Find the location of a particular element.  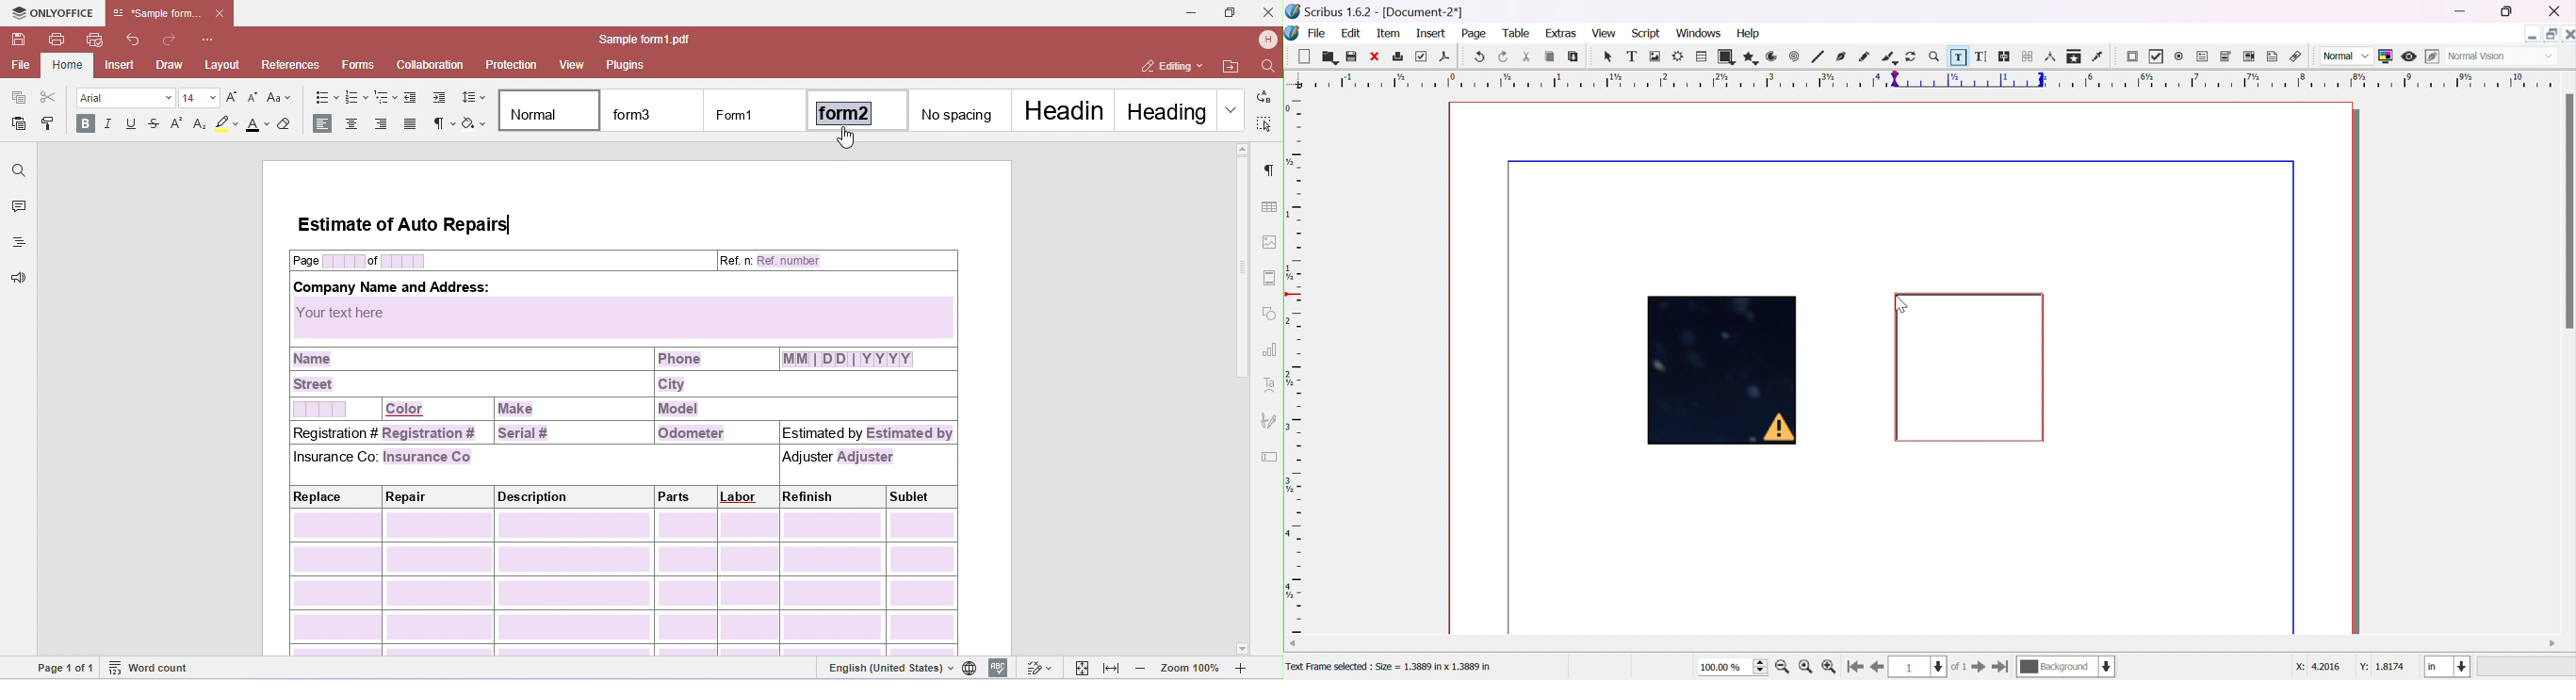

Ruler is located at coordinates (1933, 80).